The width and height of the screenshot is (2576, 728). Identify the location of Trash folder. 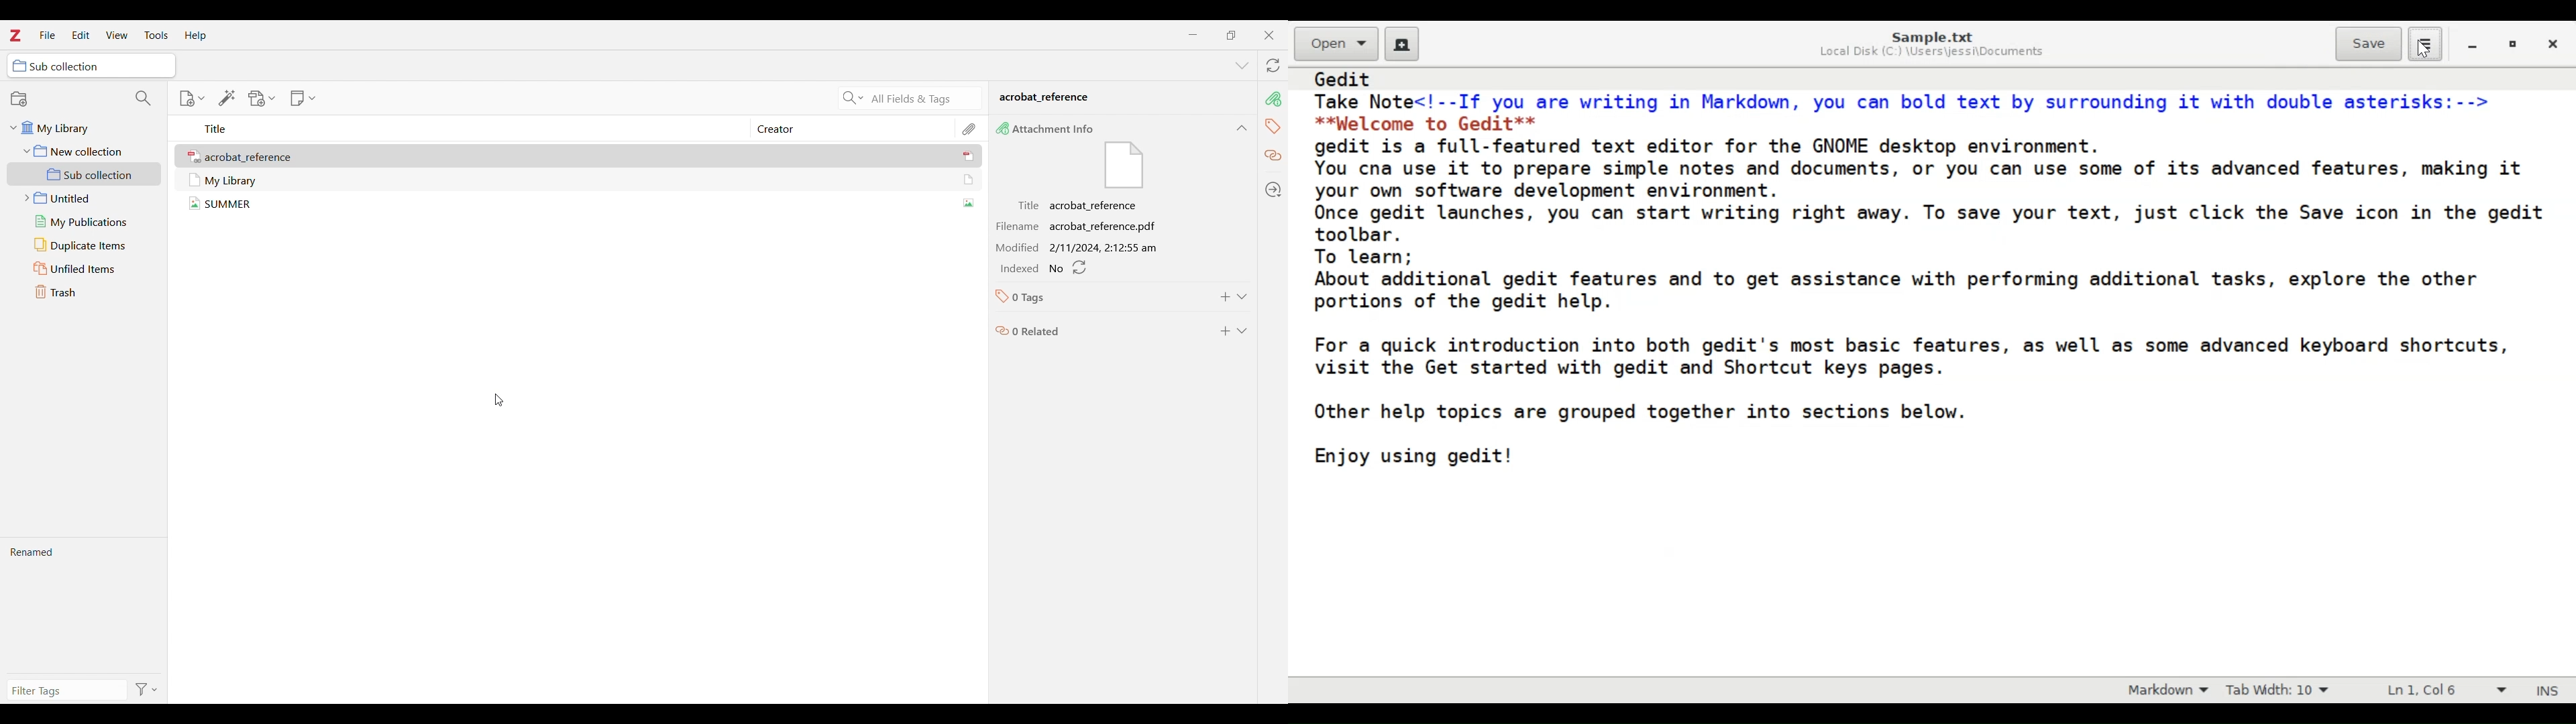
(87, 292).